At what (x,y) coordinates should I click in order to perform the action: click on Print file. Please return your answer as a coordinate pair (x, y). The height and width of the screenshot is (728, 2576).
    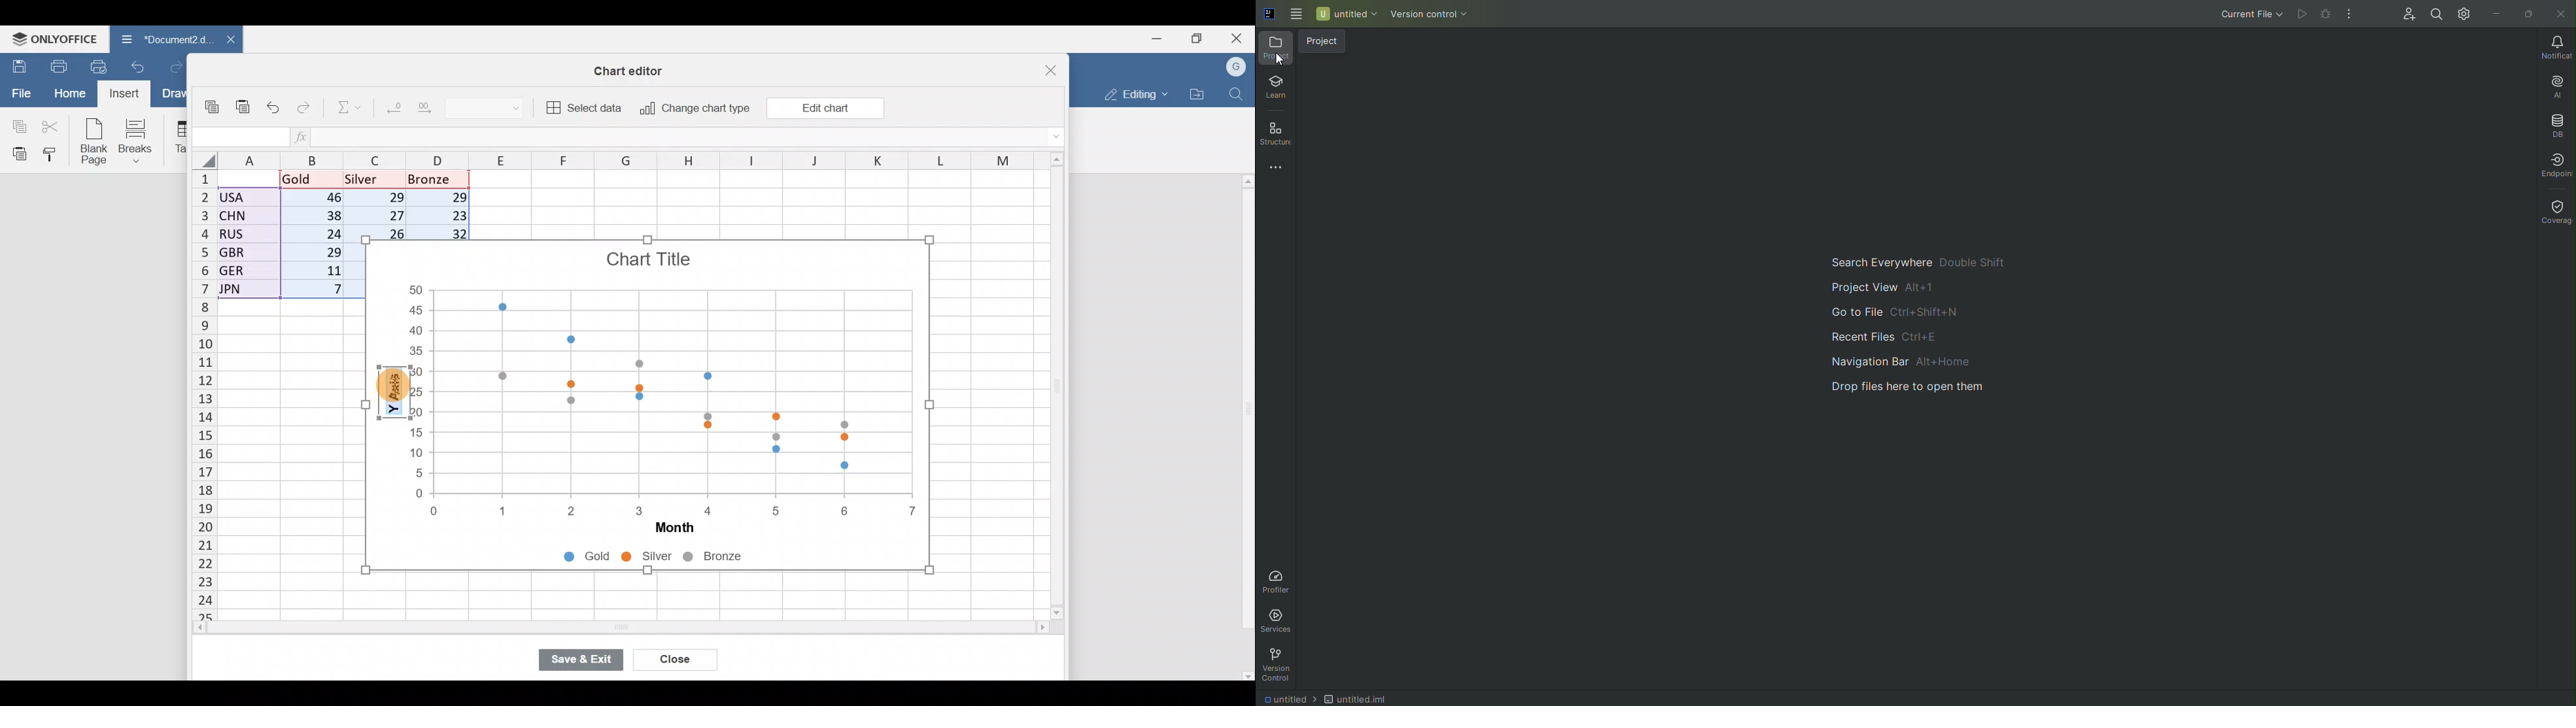
    Looking at the image, I should click on (54, 65).